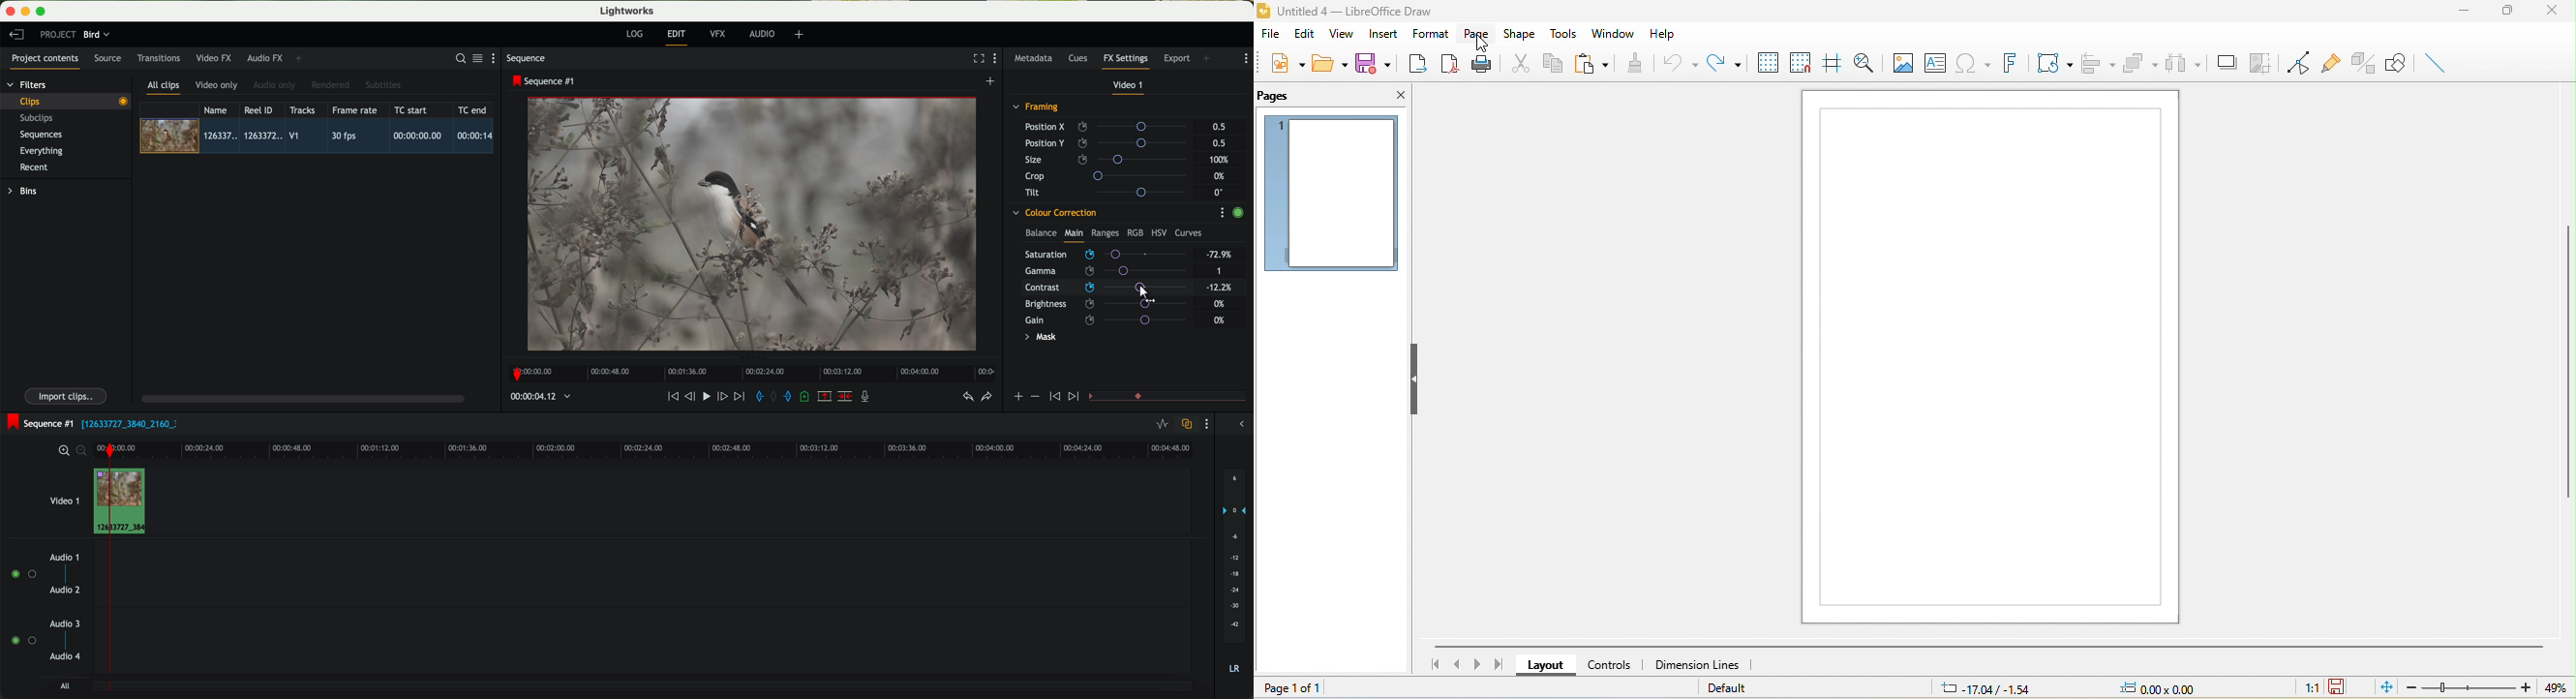 The height and width of the screenshot is (700, 2576). Describe the element at coordinates (10, 11) in the screenshot. I see `close program` at that location.